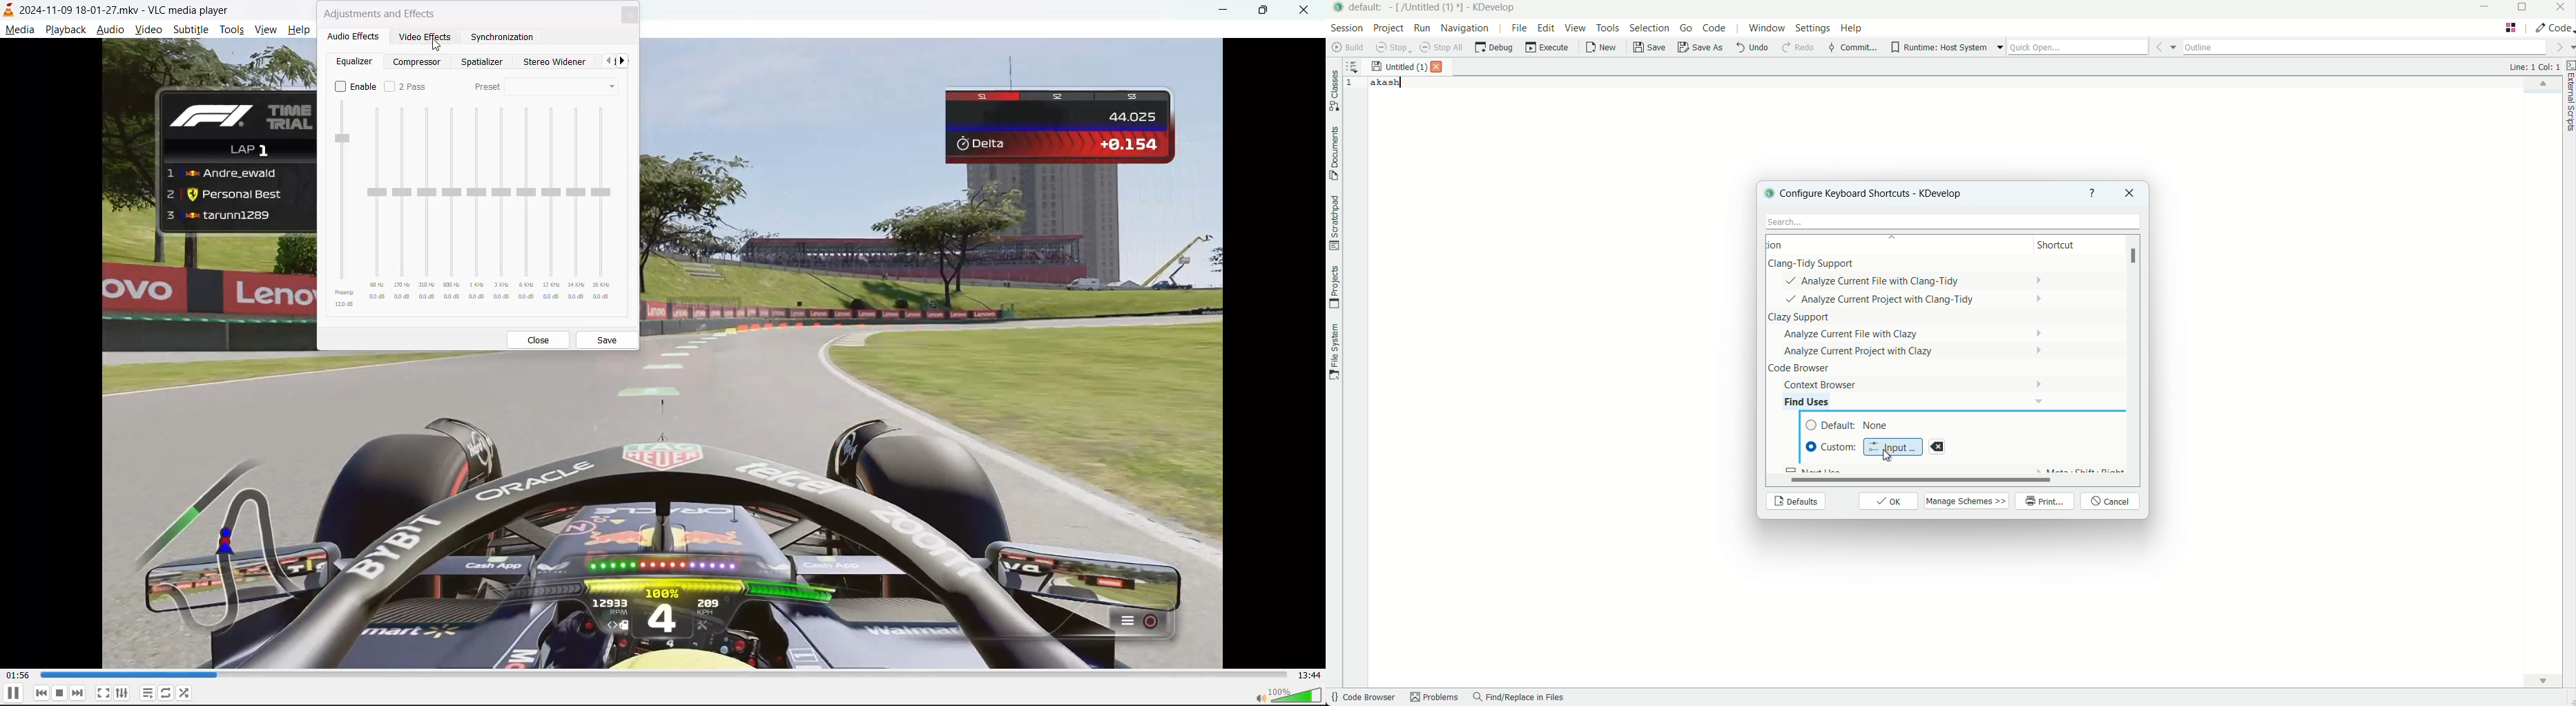 This screenshot has height=728, width=2576. What do you see at coordinates (630, 19) in the screenshot?
I see `close tab` at bounding box center [630, 19].